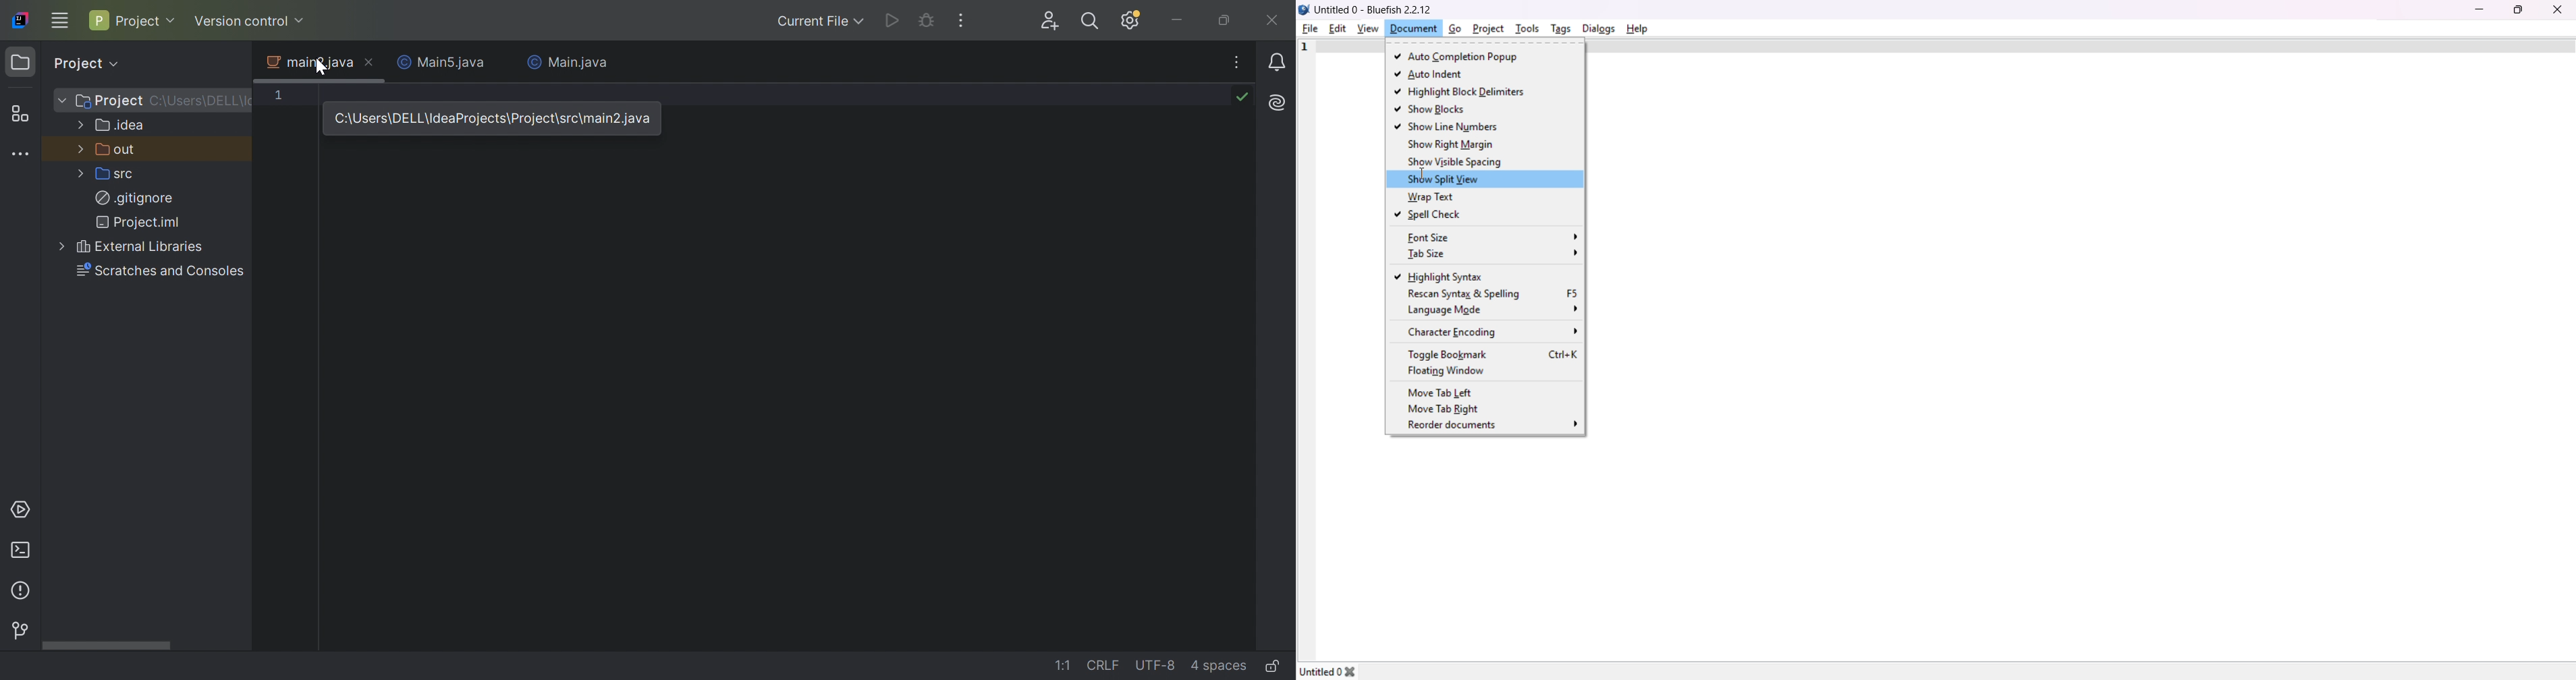 The height and width of the screenshot is (700, 2576). What do you see at coordinates (198, 101) in the screenshot?
I see `C:\Users\Users\DELL\` at bounding box center [198, 101].